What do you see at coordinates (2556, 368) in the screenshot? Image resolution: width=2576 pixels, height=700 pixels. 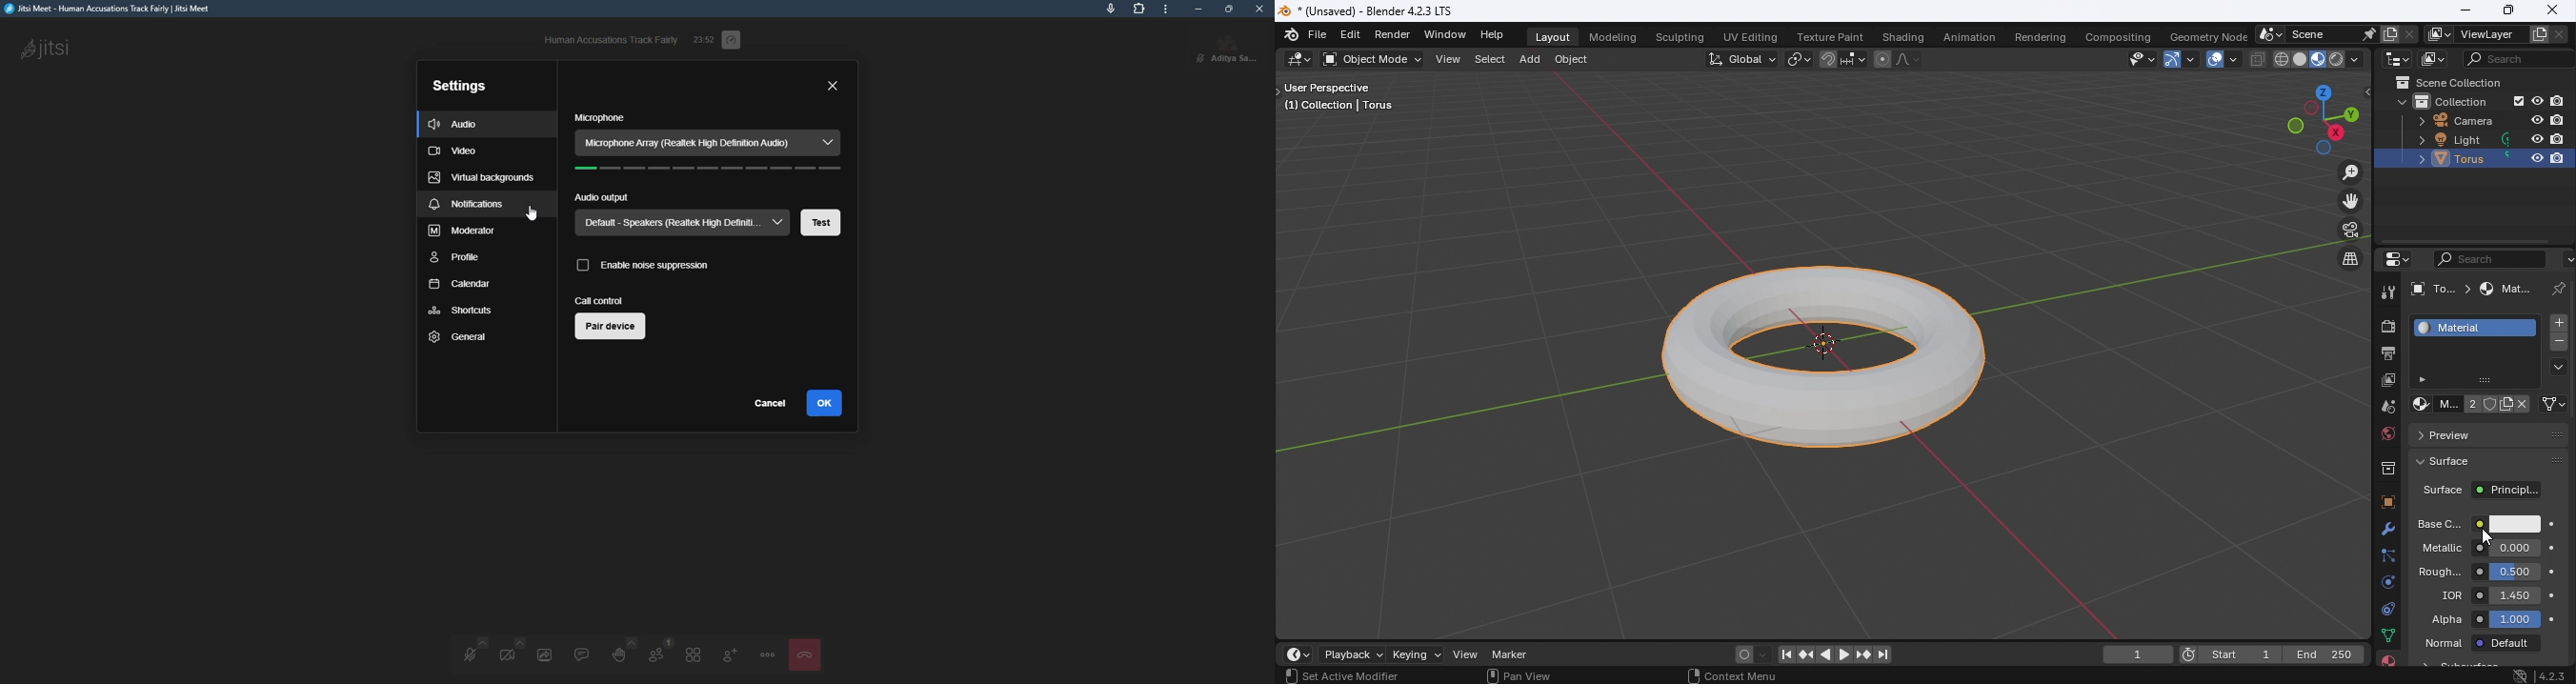 I see `Material specials` at bounding box center [2556, 368].